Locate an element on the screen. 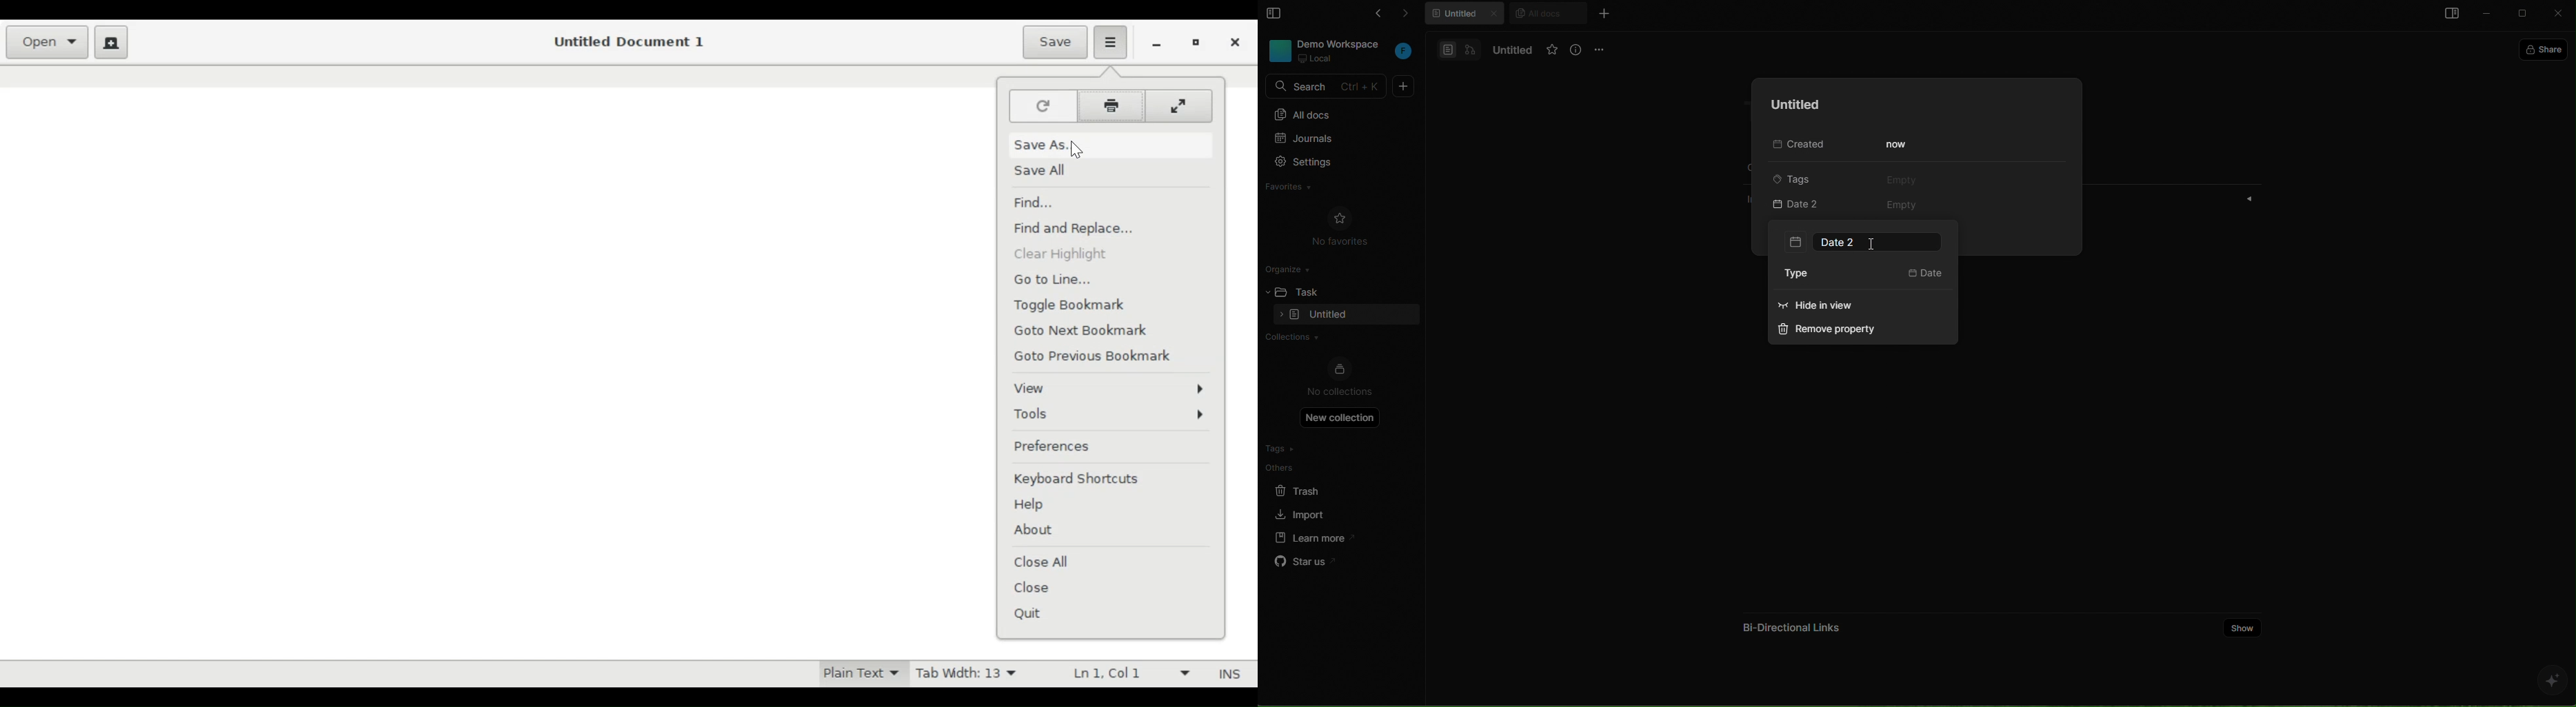  empty folder is located at coordinates (1329, 316).